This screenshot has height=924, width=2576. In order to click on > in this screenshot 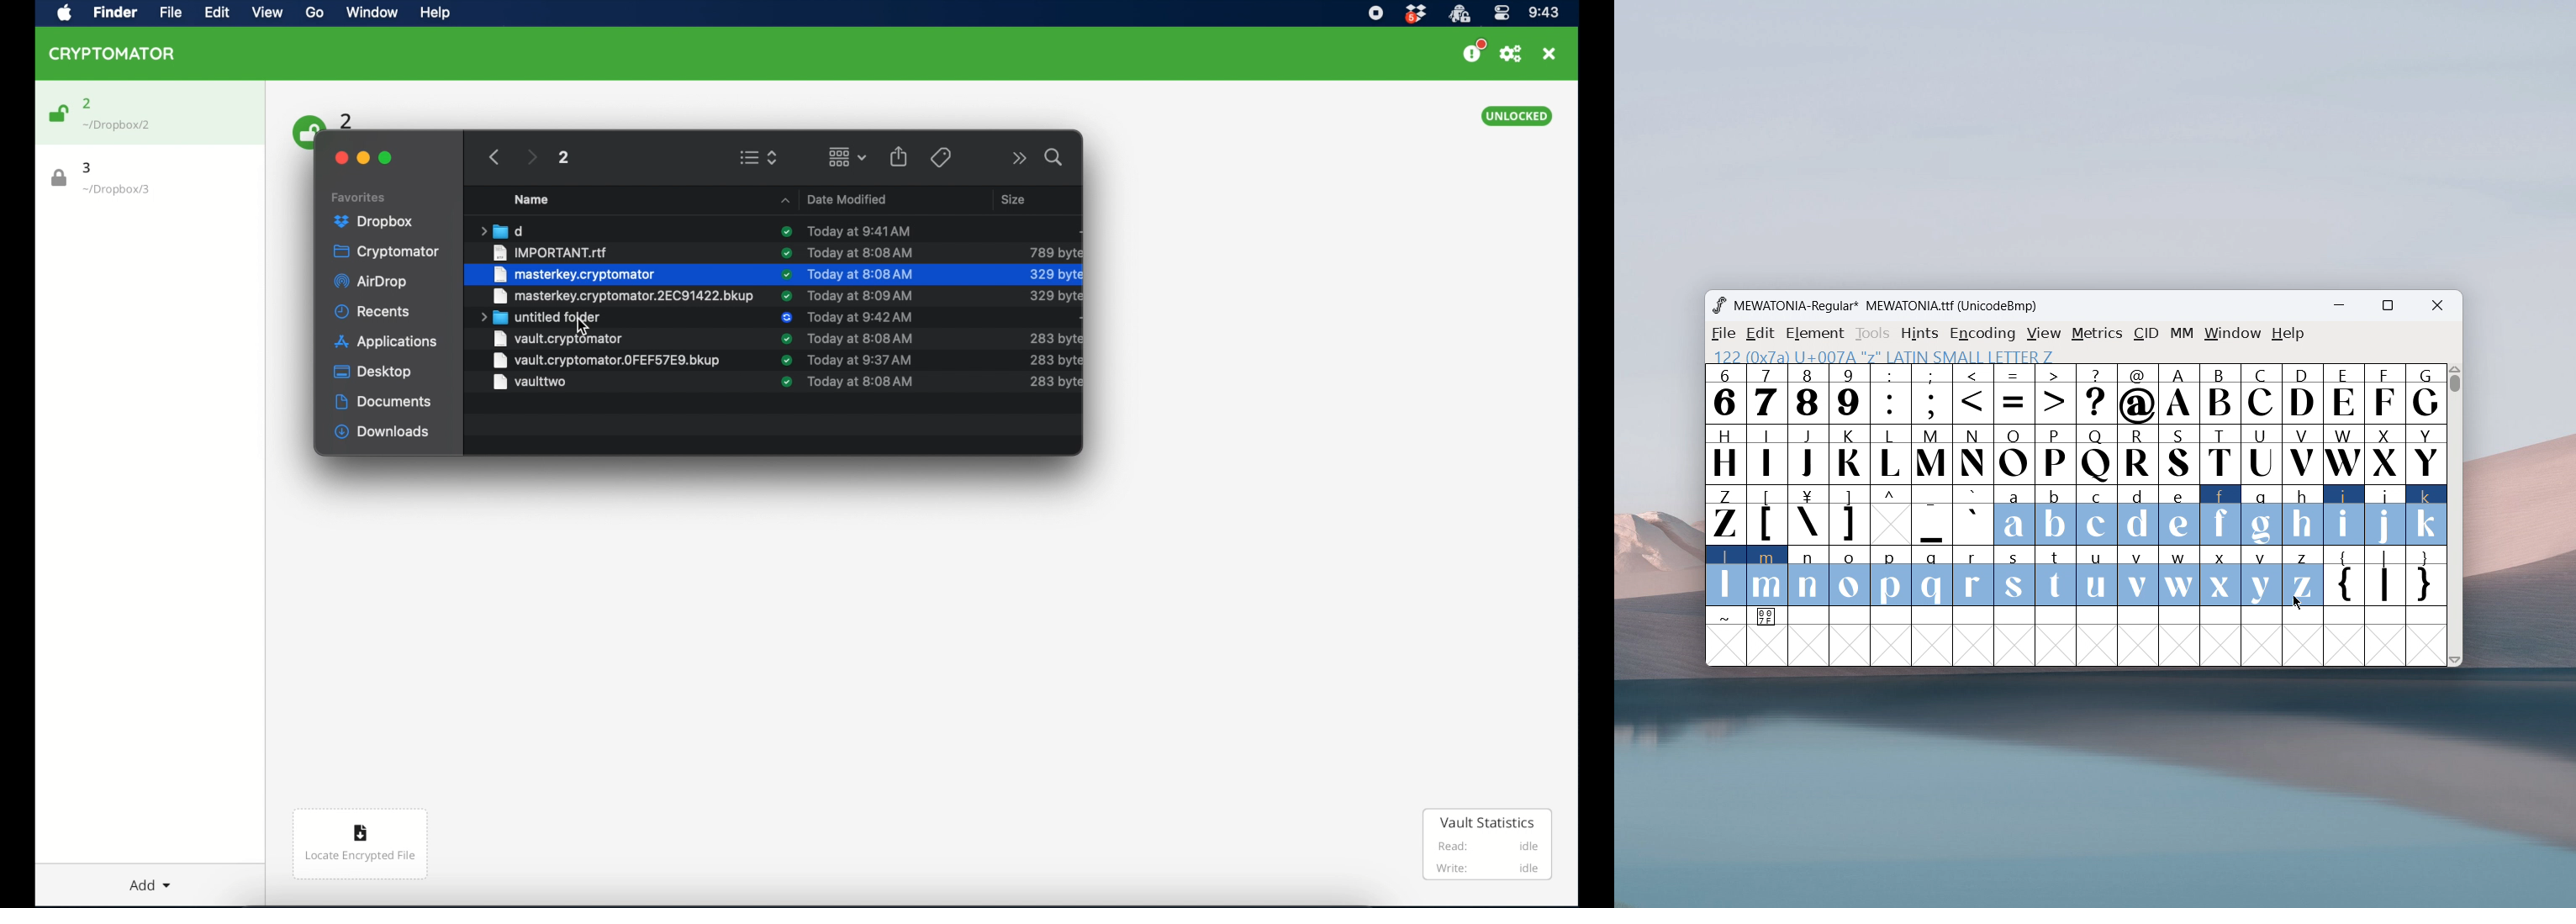, I will do `click(2056, 394)`.